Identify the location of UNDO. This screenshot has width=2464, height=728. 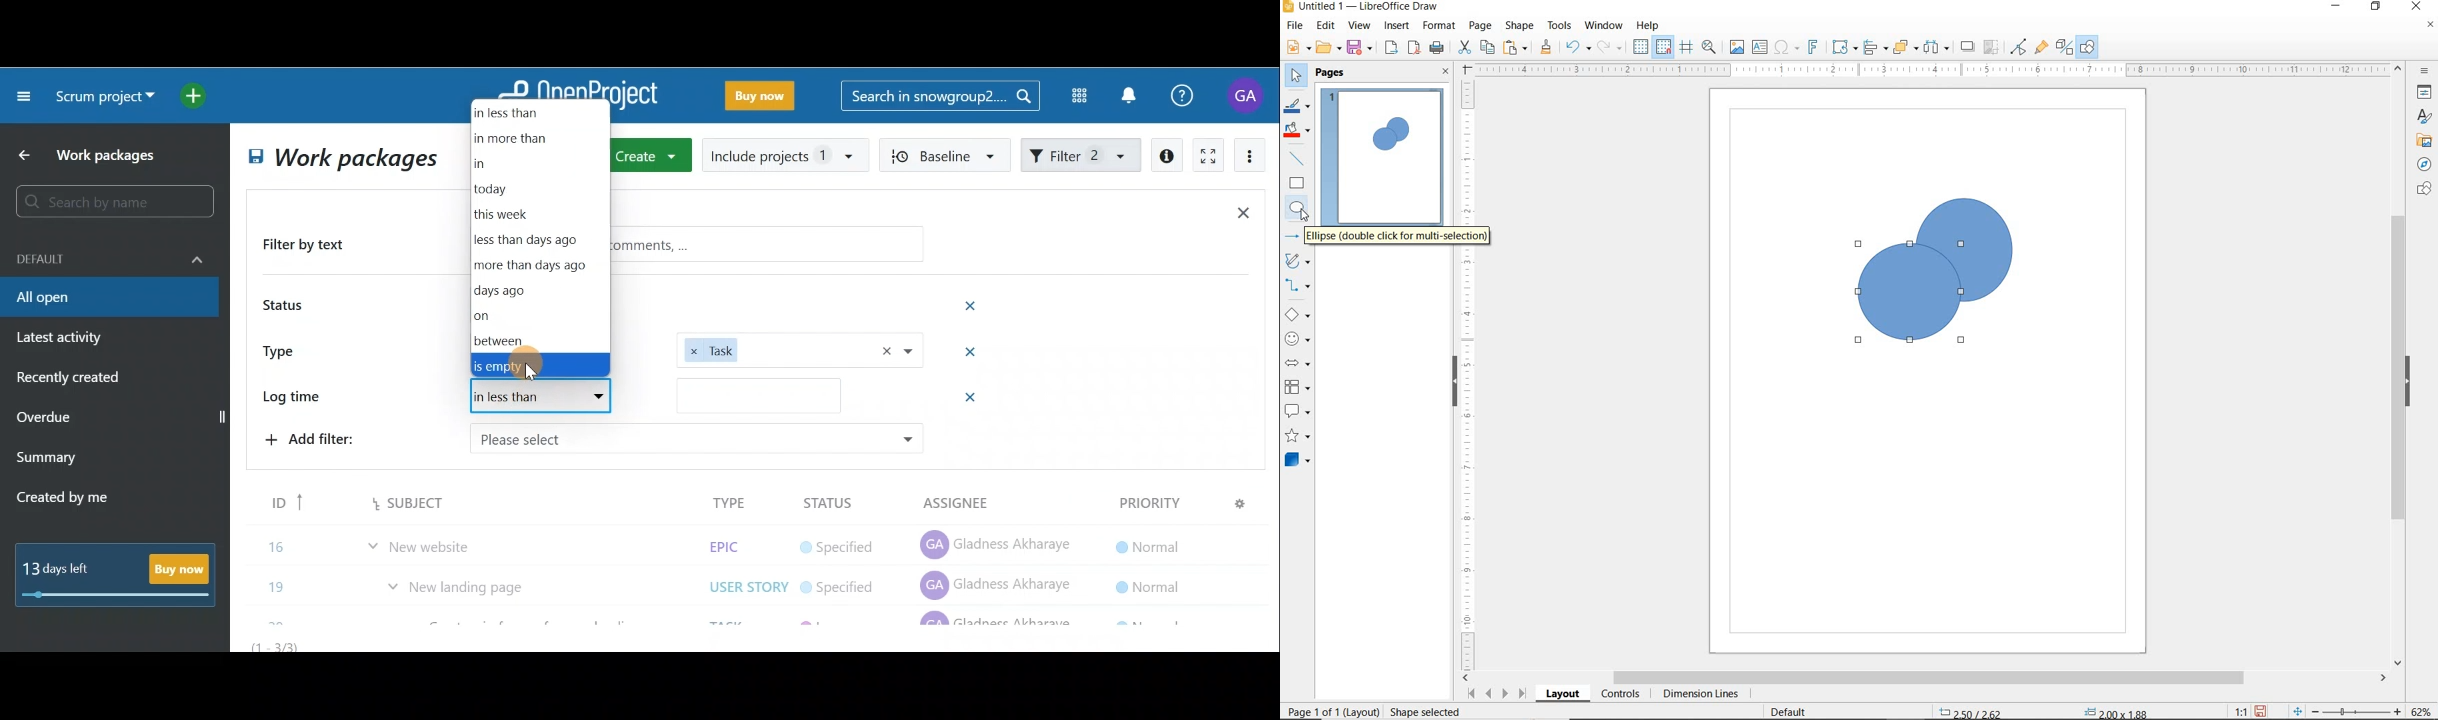
(1578, 48).